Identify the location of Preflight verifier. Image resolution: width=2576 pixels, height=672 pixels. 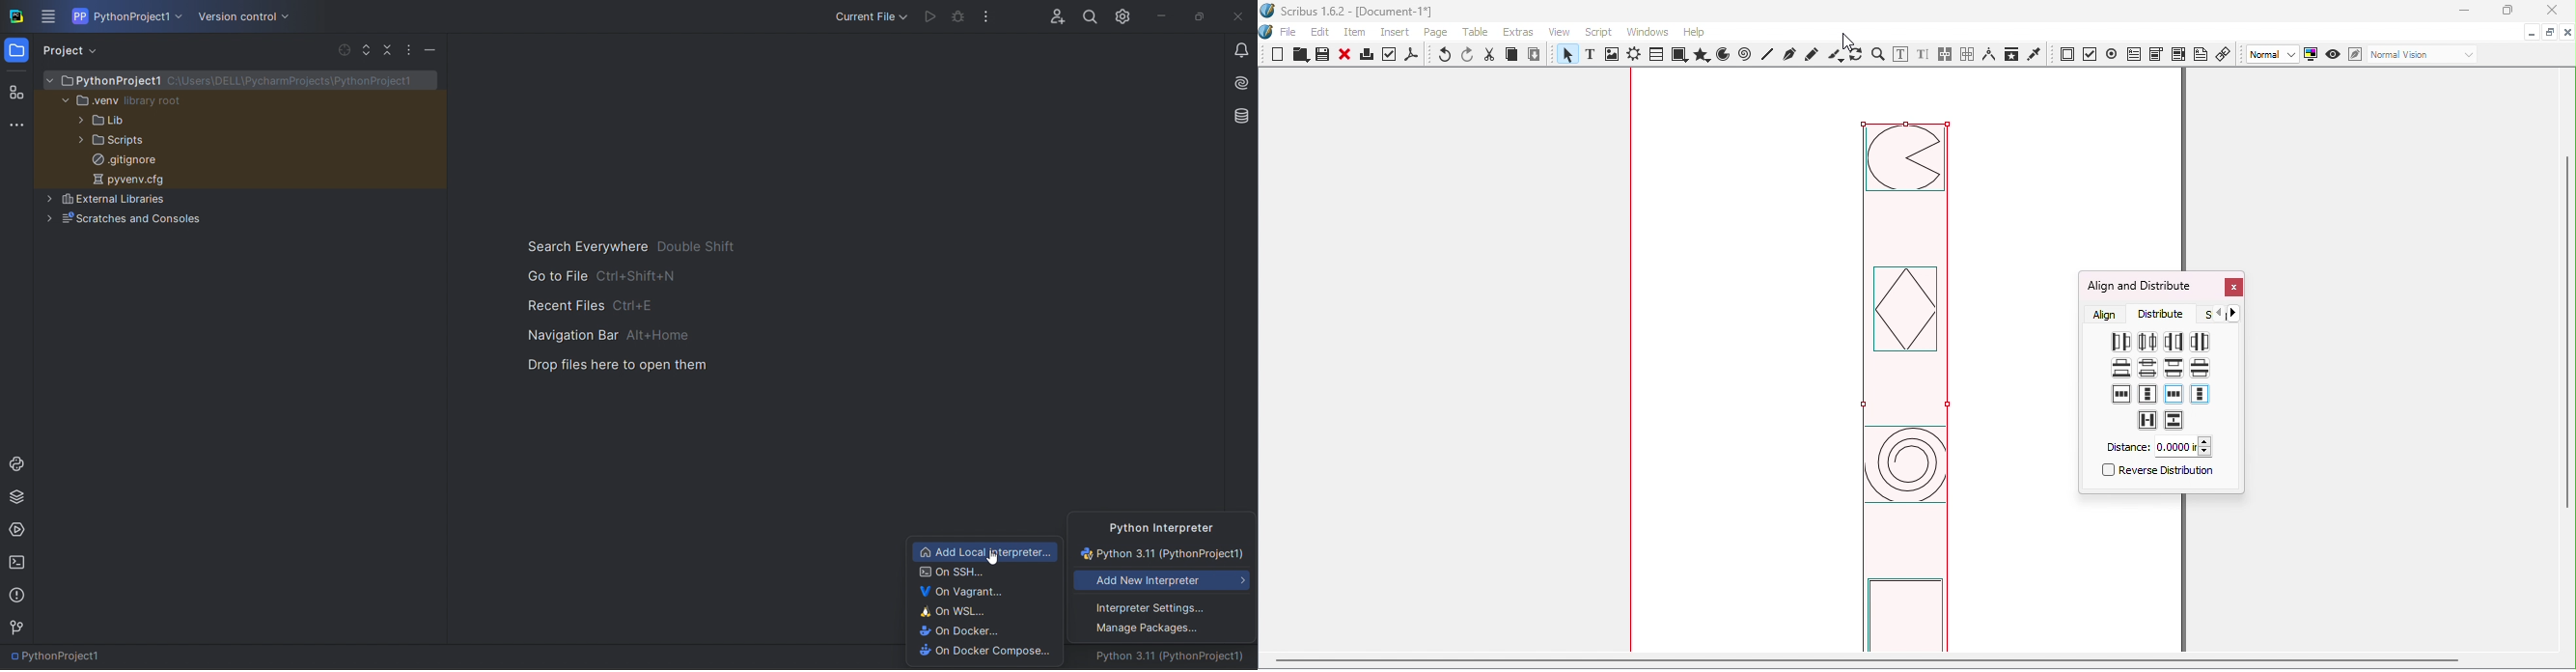
(1390, 57).